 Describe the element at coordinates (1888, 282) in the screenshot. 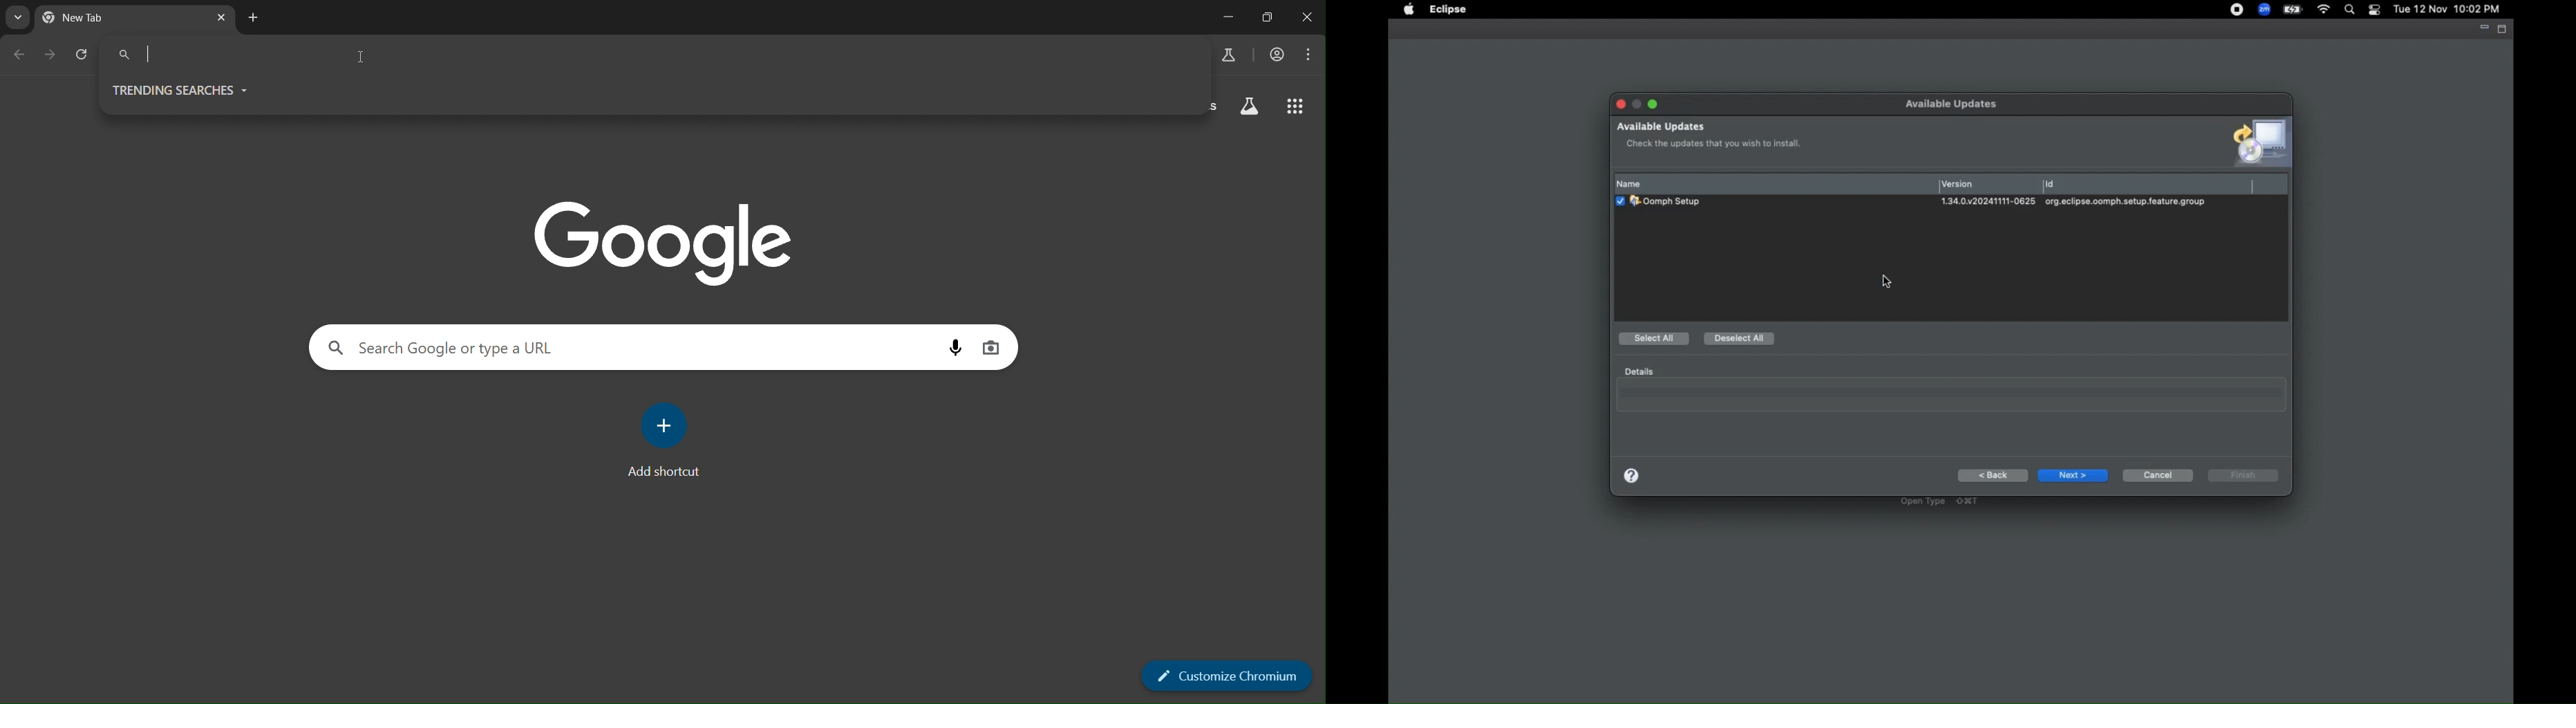

I see `Cursor` at that location.